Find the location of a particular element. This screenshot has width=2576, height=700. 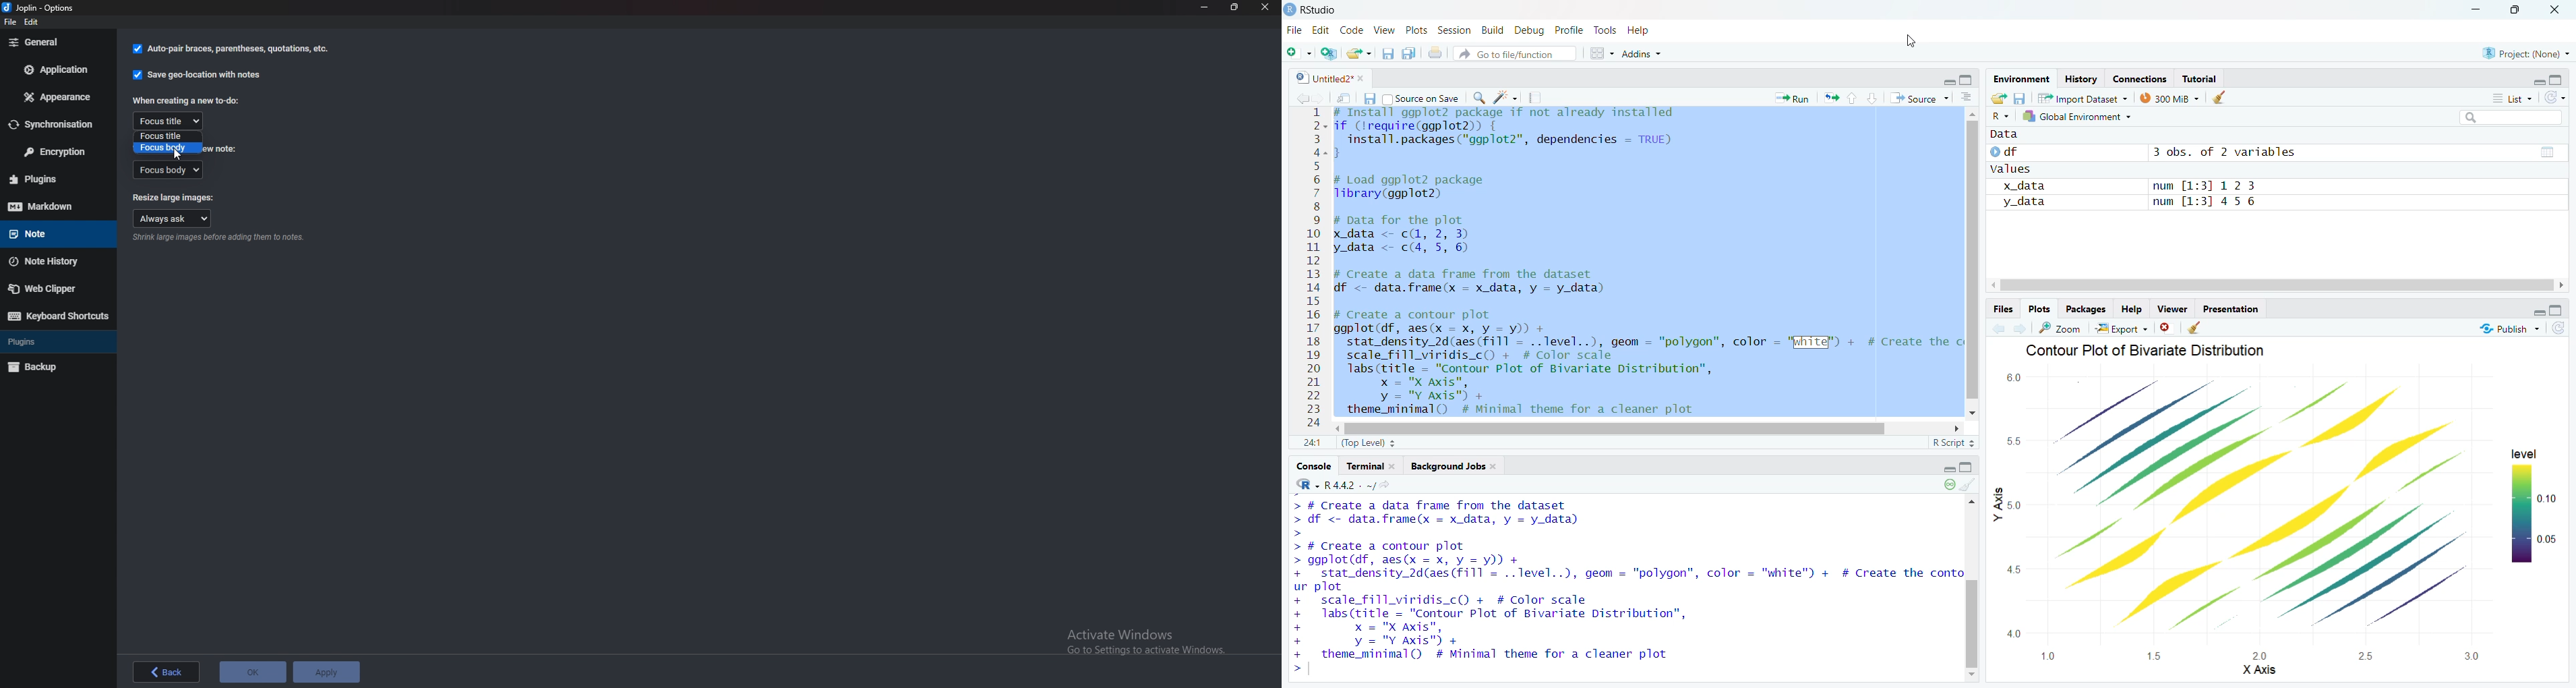

Focus title is located at coordinates (168, 136).